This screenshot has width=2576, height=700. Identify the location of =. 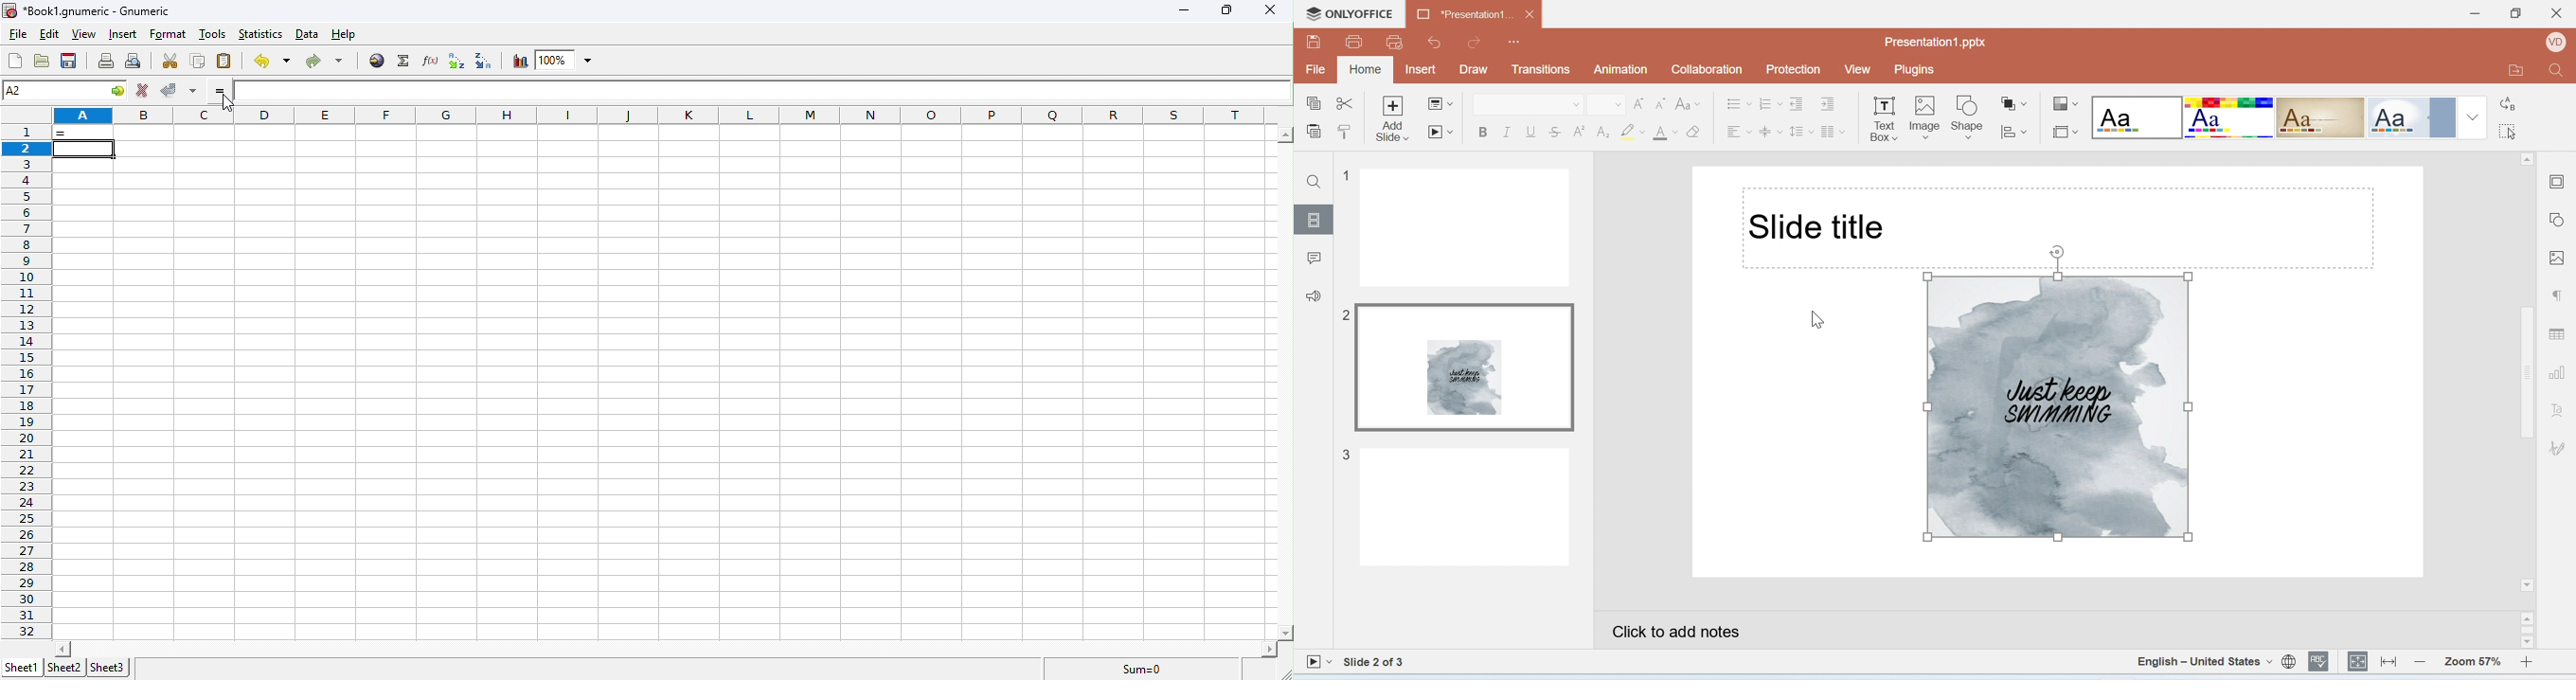
(234, 92).